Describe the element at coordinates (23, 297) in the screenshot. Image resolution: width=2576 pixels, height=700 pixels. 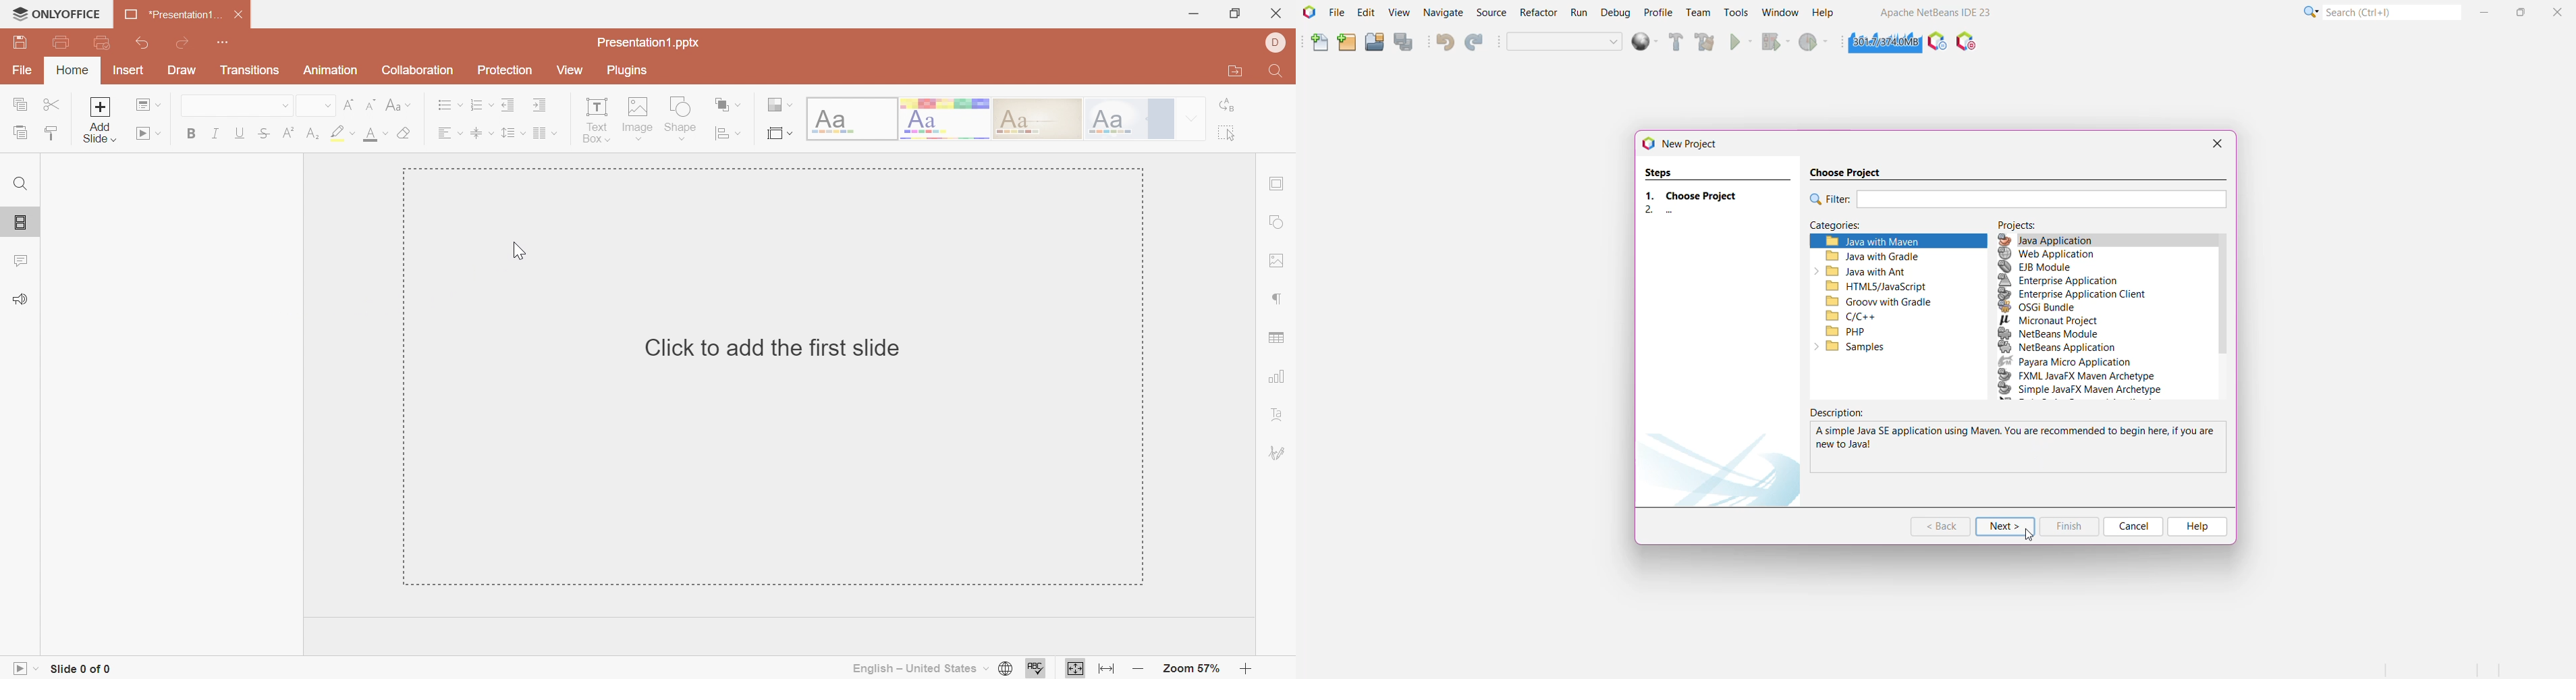
I see `Feedback & Support` at that location.